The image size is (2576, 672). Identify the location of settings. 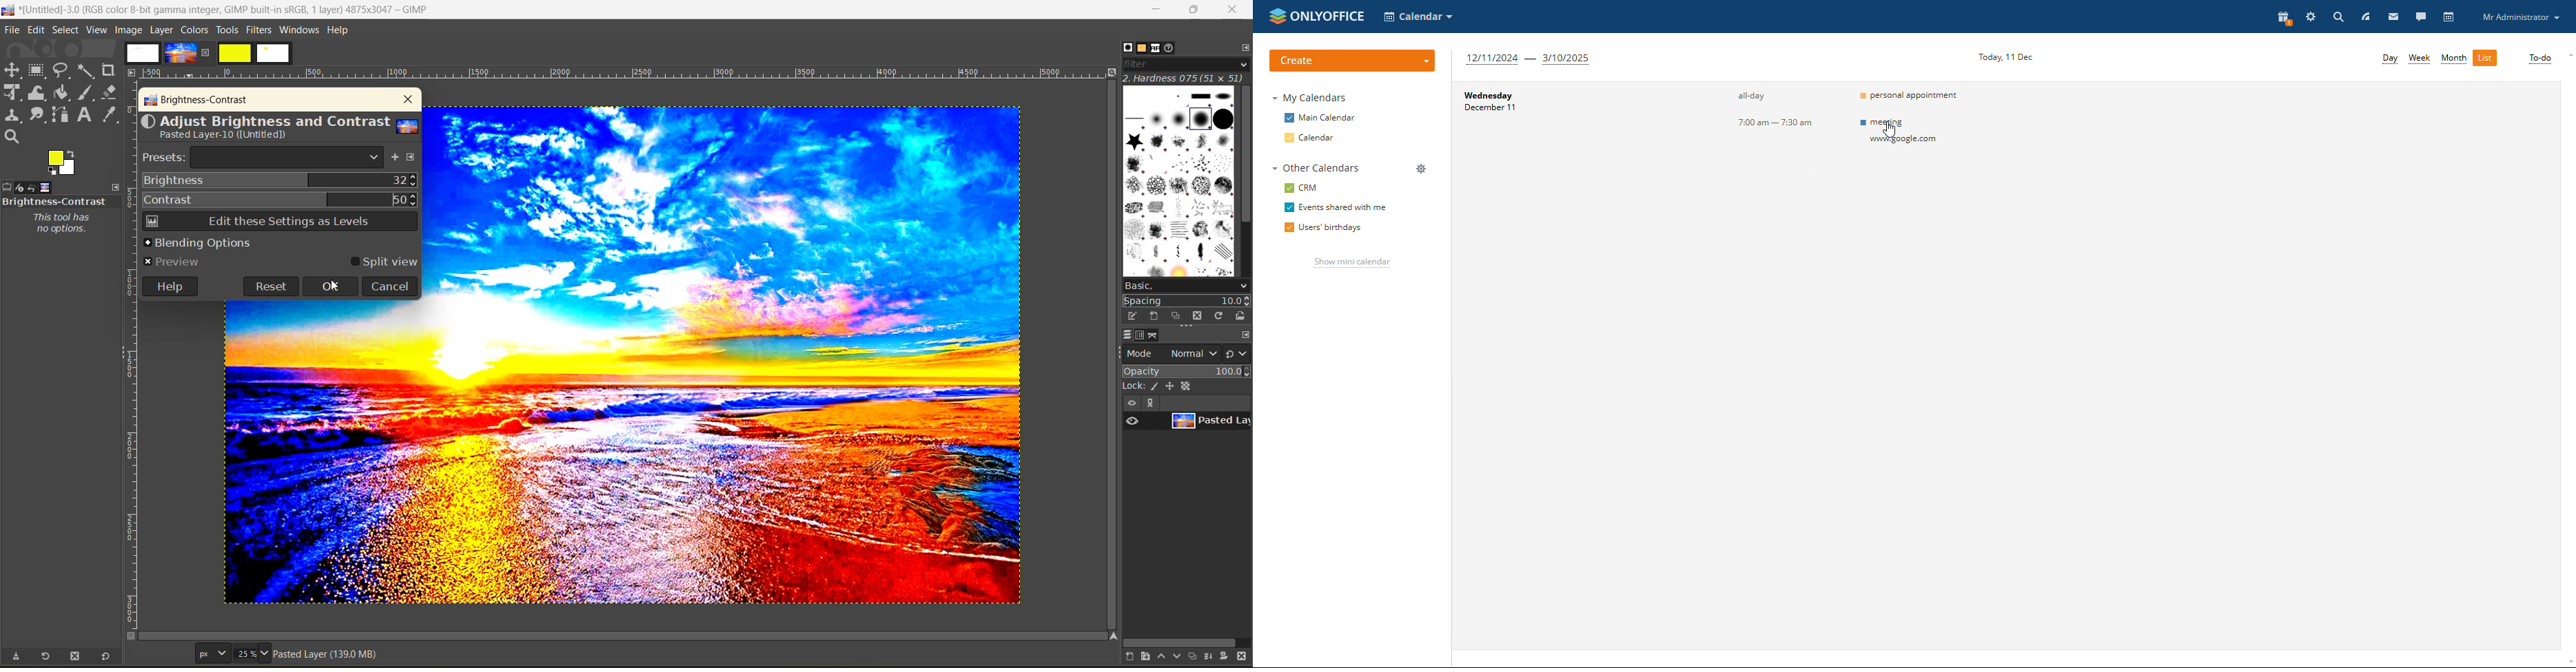
(2311, 17).